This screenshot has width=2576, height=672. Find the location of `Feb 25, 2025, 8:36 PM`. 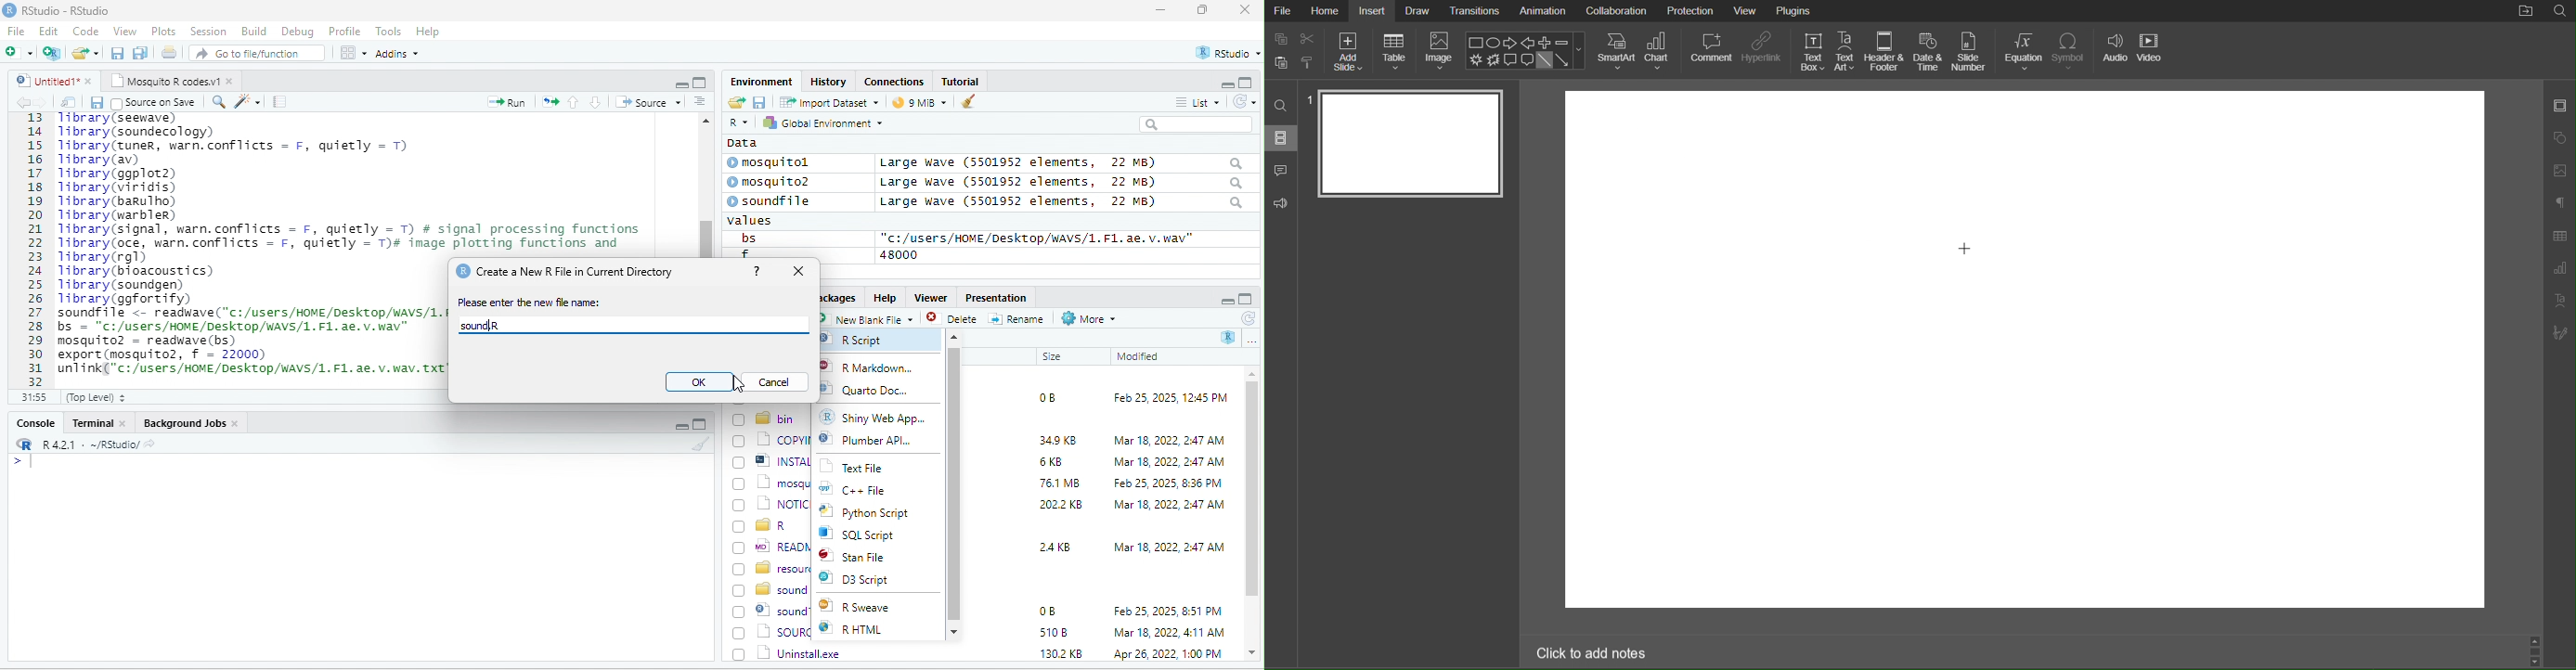

Feb 25, 2025, 8:36 PM is located at coordinates (1164, 483).